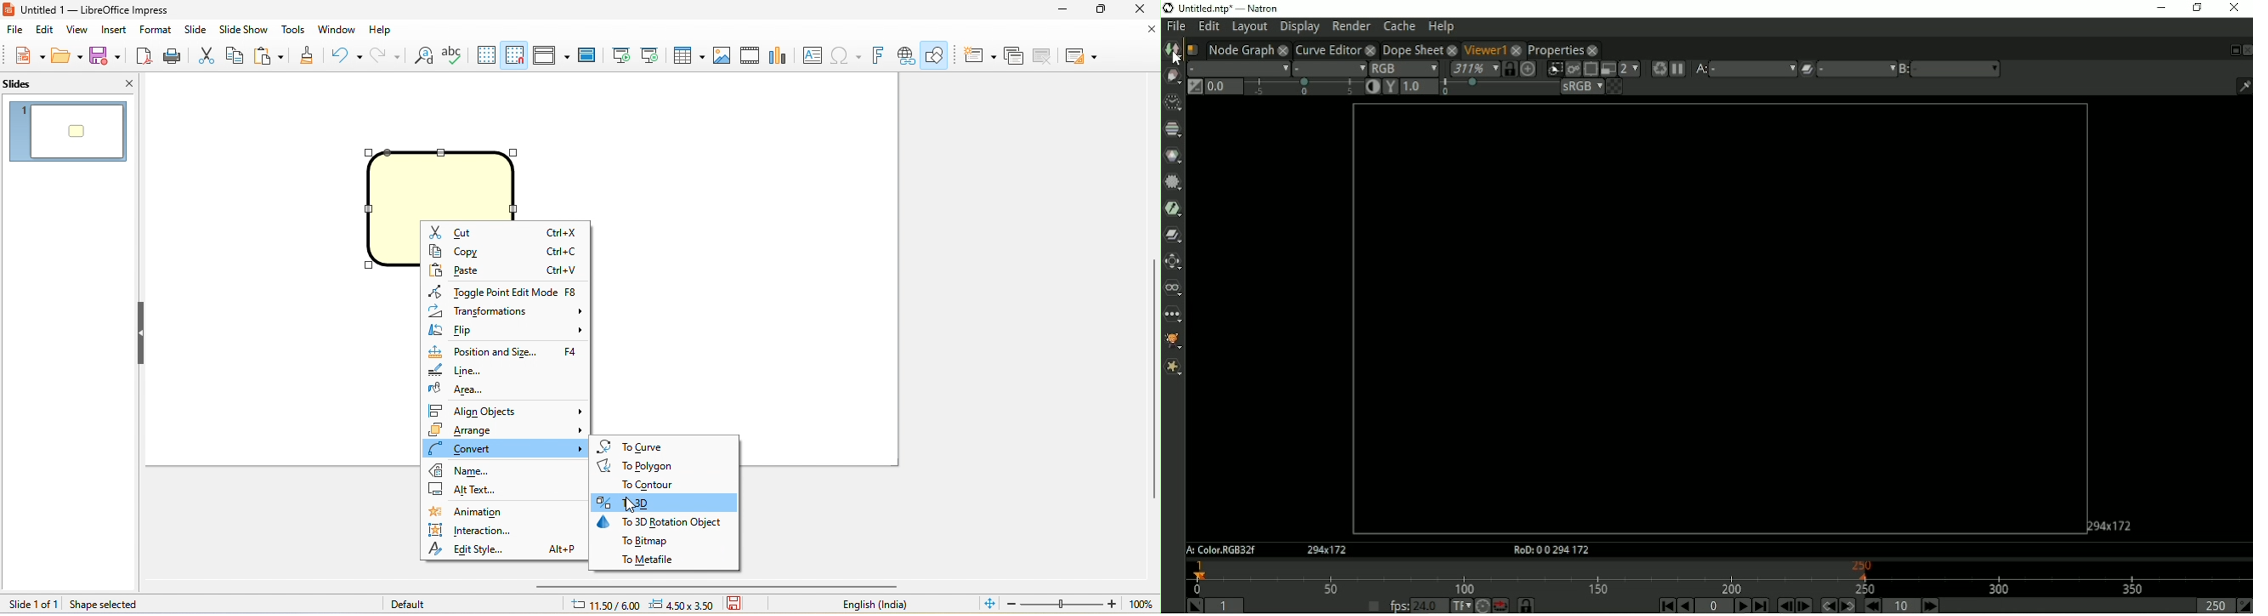  Describe the element at coordinates (11, 9) in the screenshot. I see `libreoffice impress logo` at that location.